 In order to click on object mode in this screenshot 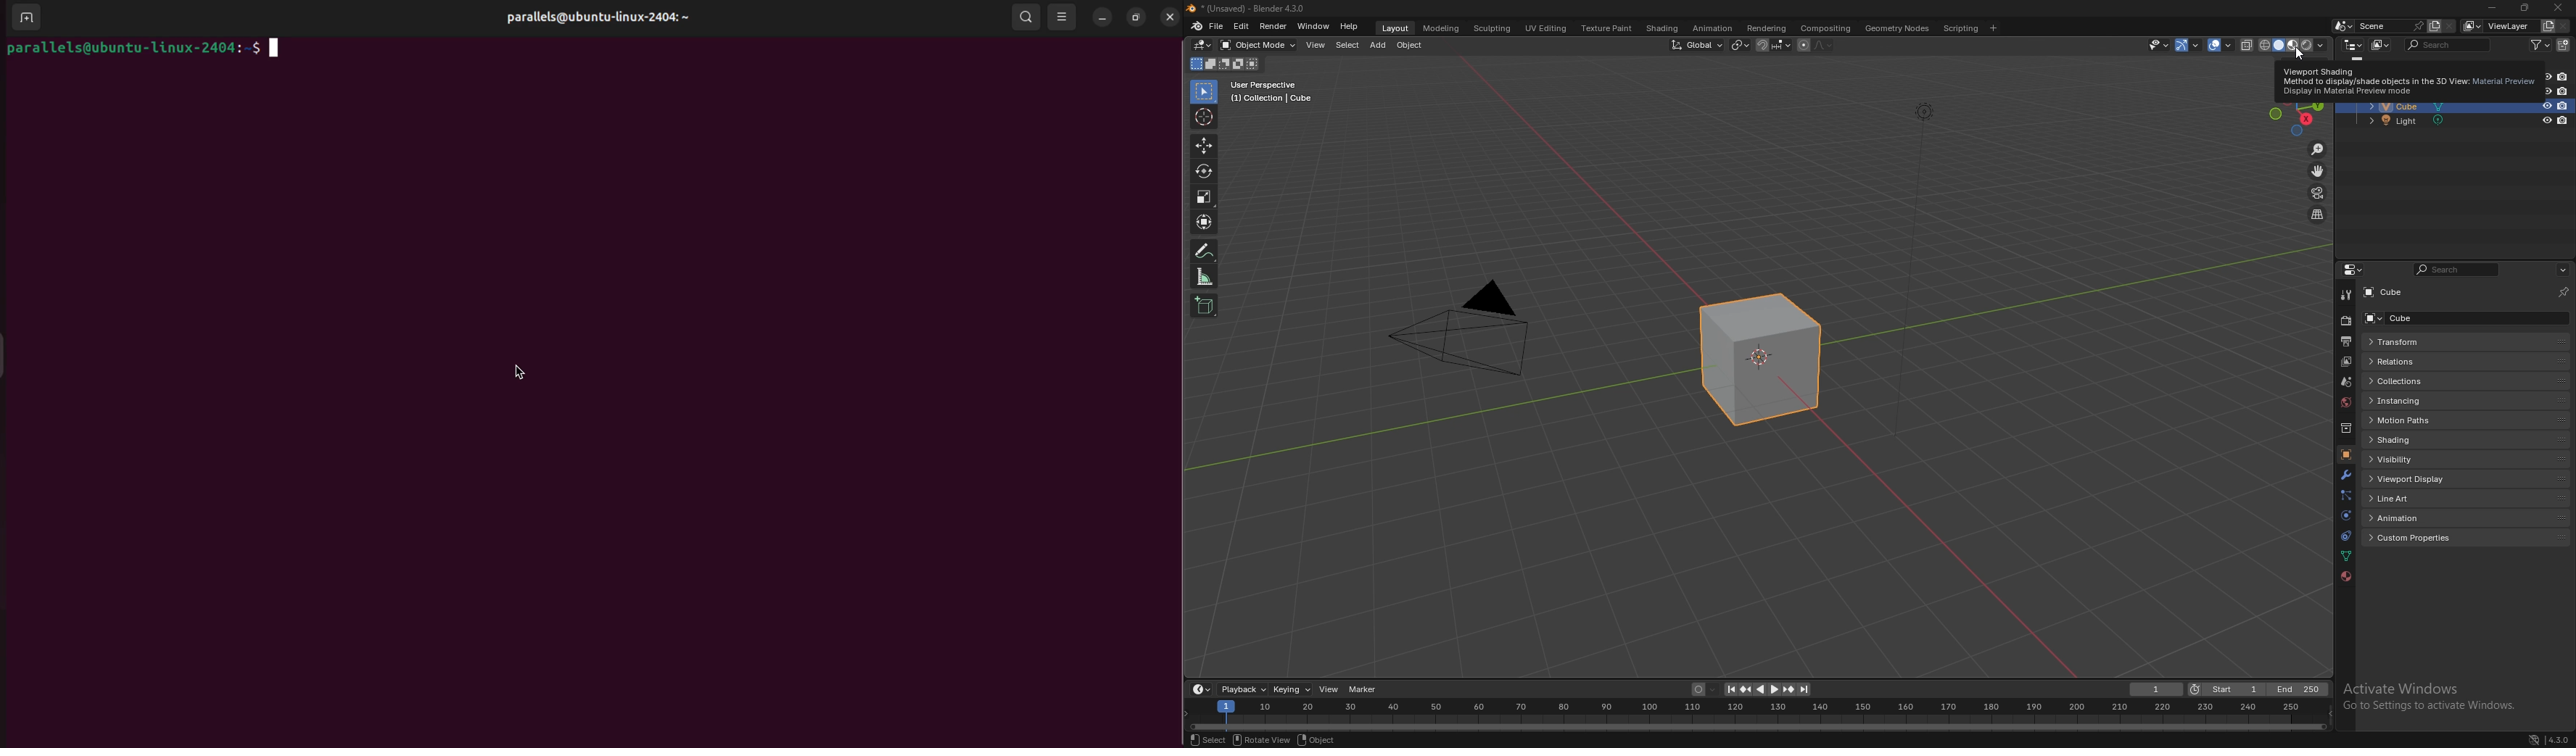, I will do `click(1258, 45)`.